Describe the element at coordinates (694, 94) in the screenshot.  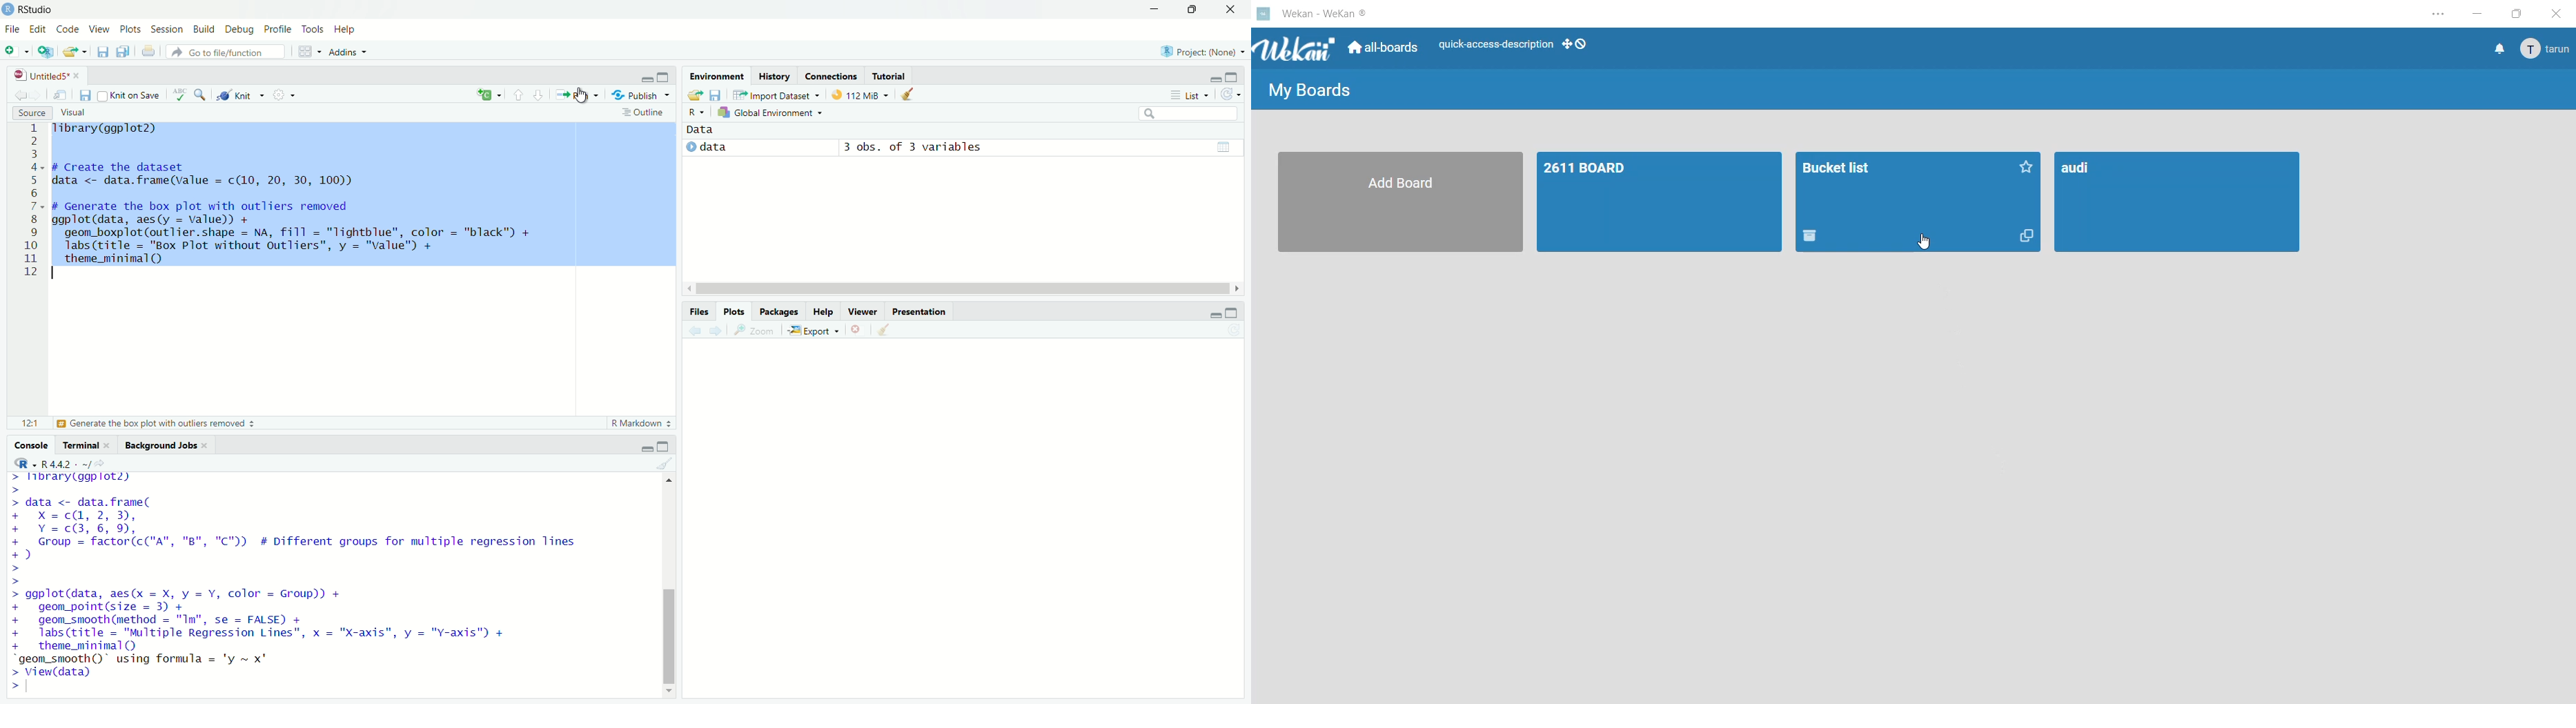
I see `export` at that location.